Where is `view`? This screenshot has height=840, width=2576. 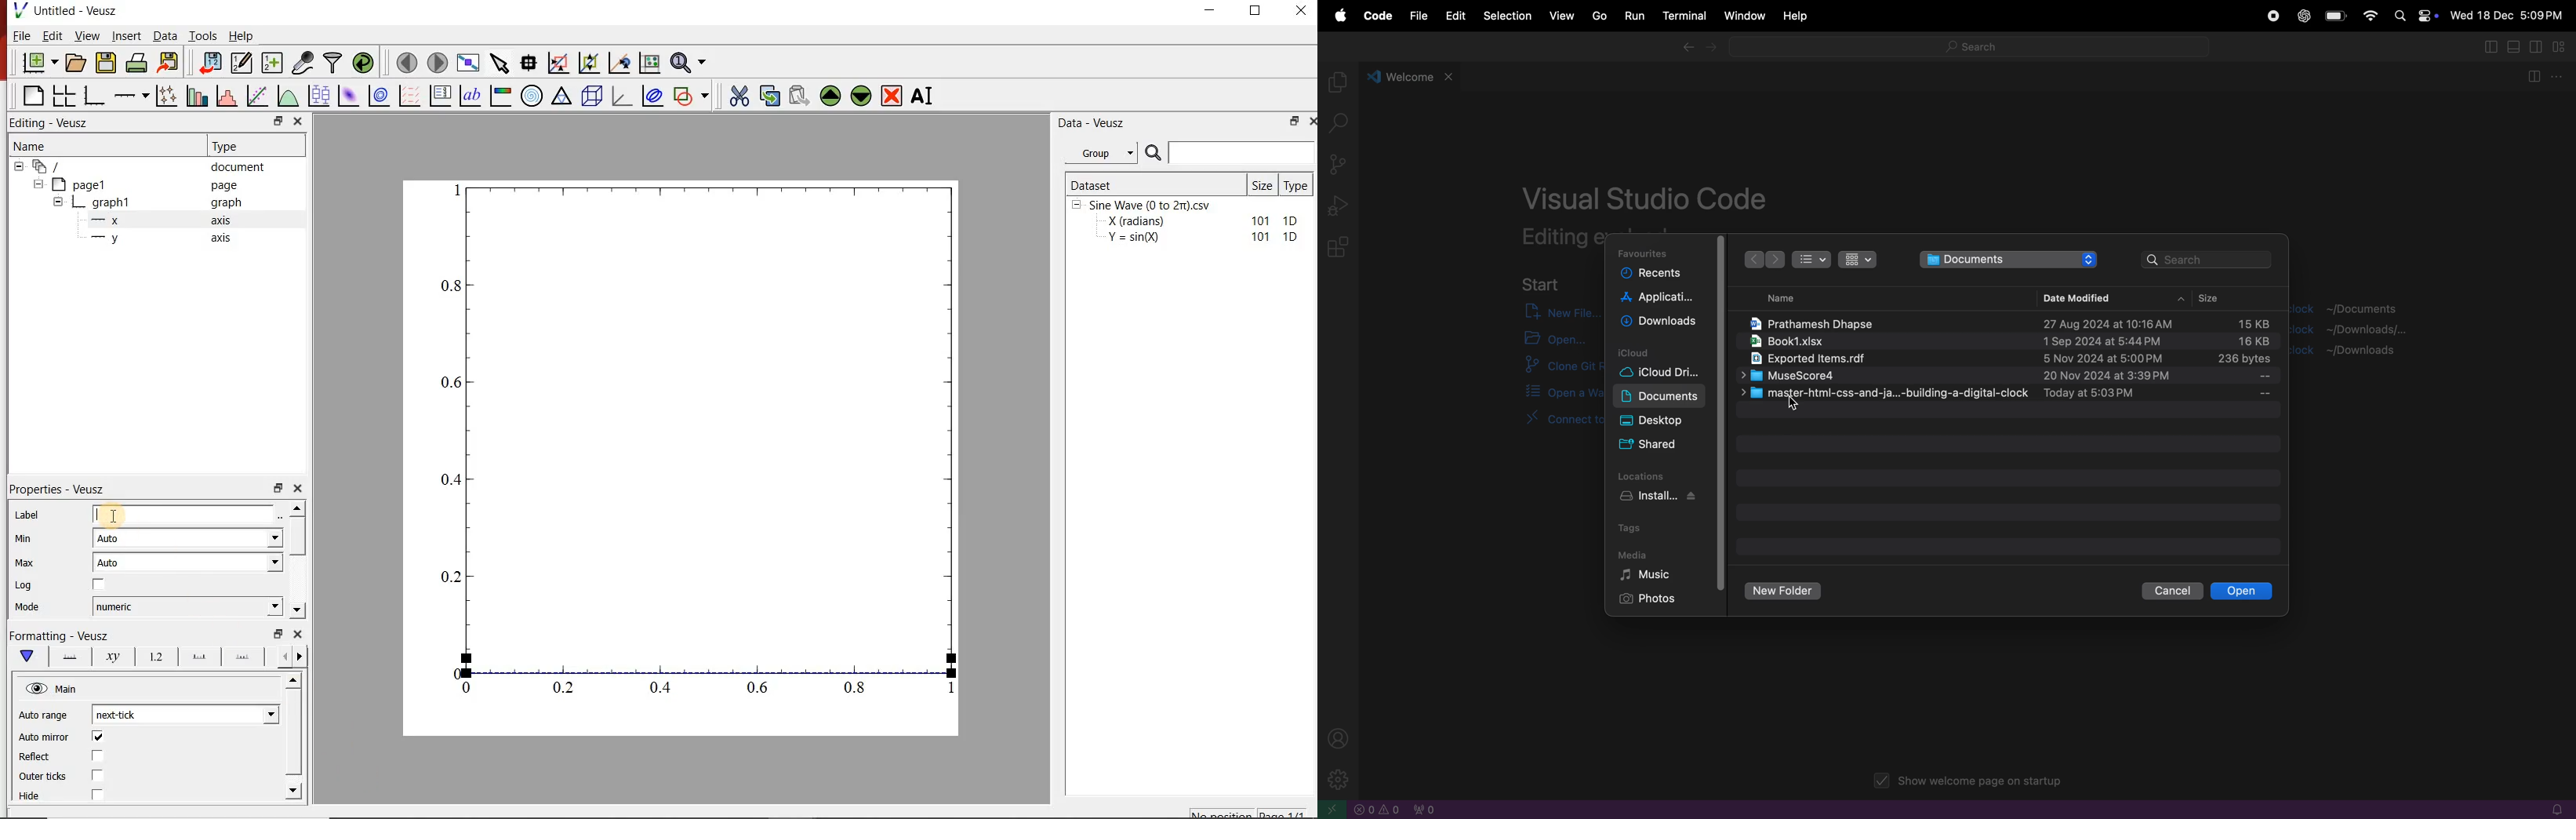 view is located at coordinates (1562, 14).